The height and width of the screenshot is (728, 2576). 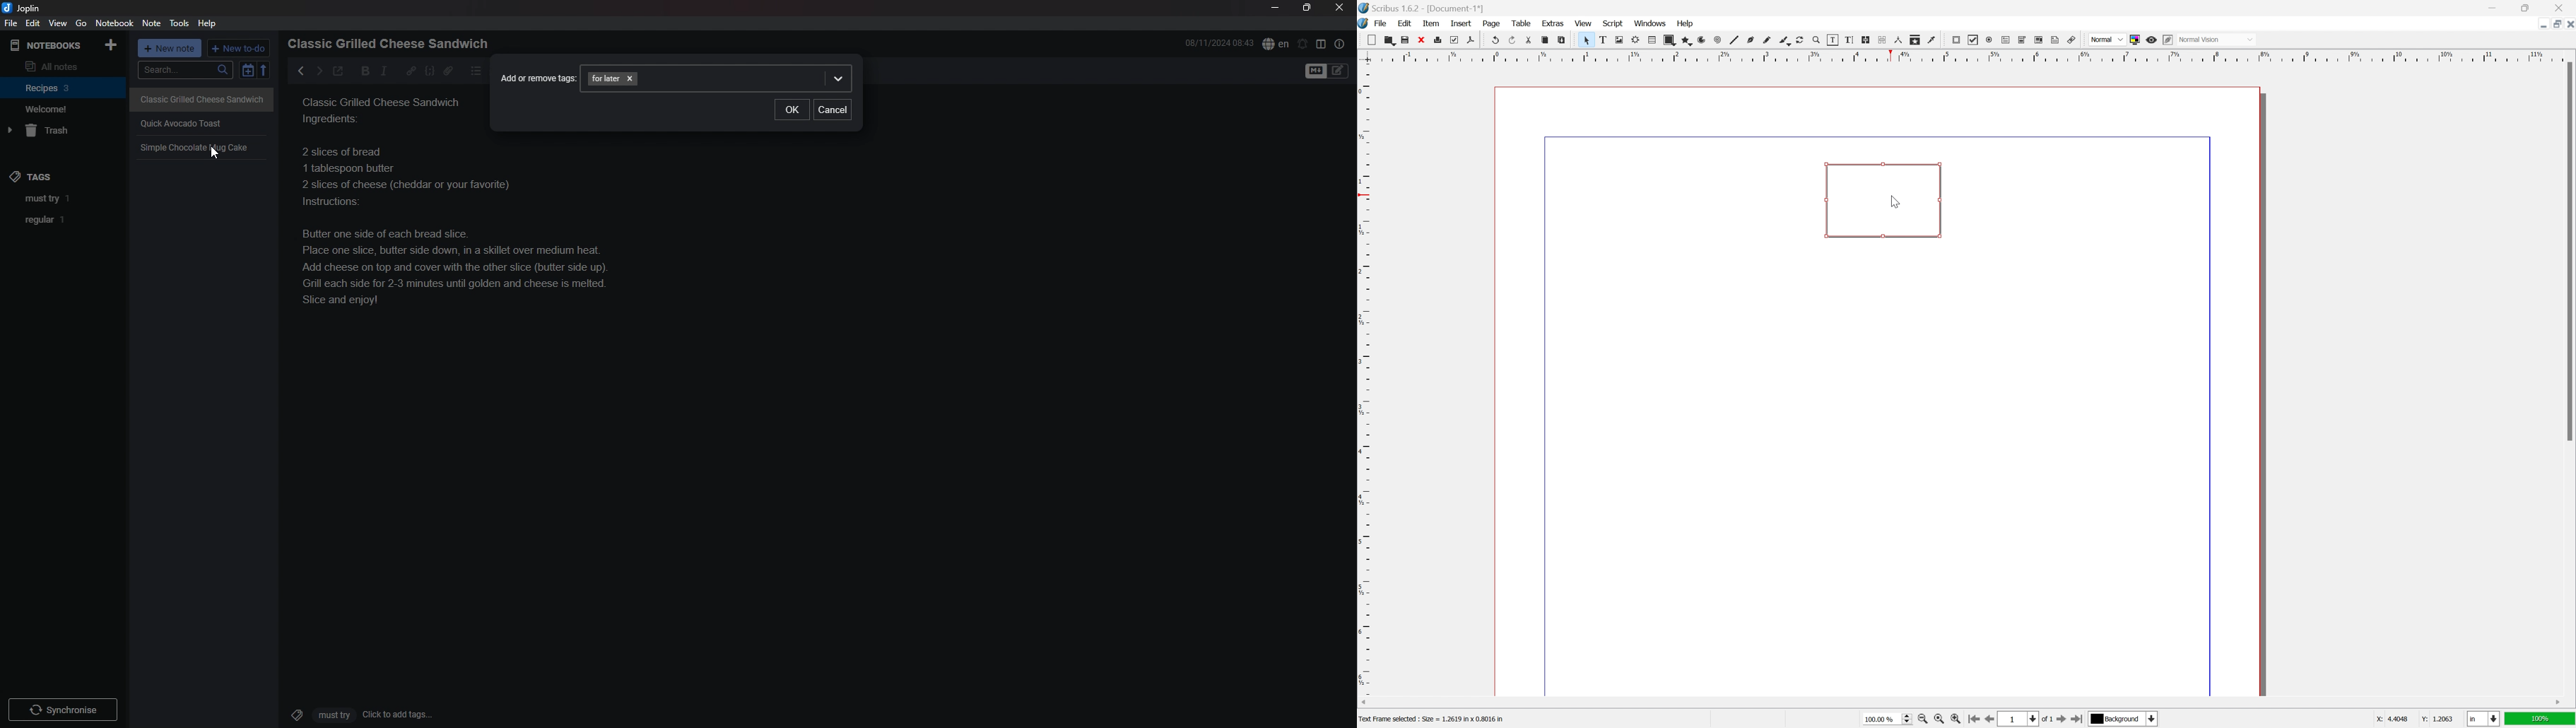 I want to click on link text frames, so click(x=1866, y=40).